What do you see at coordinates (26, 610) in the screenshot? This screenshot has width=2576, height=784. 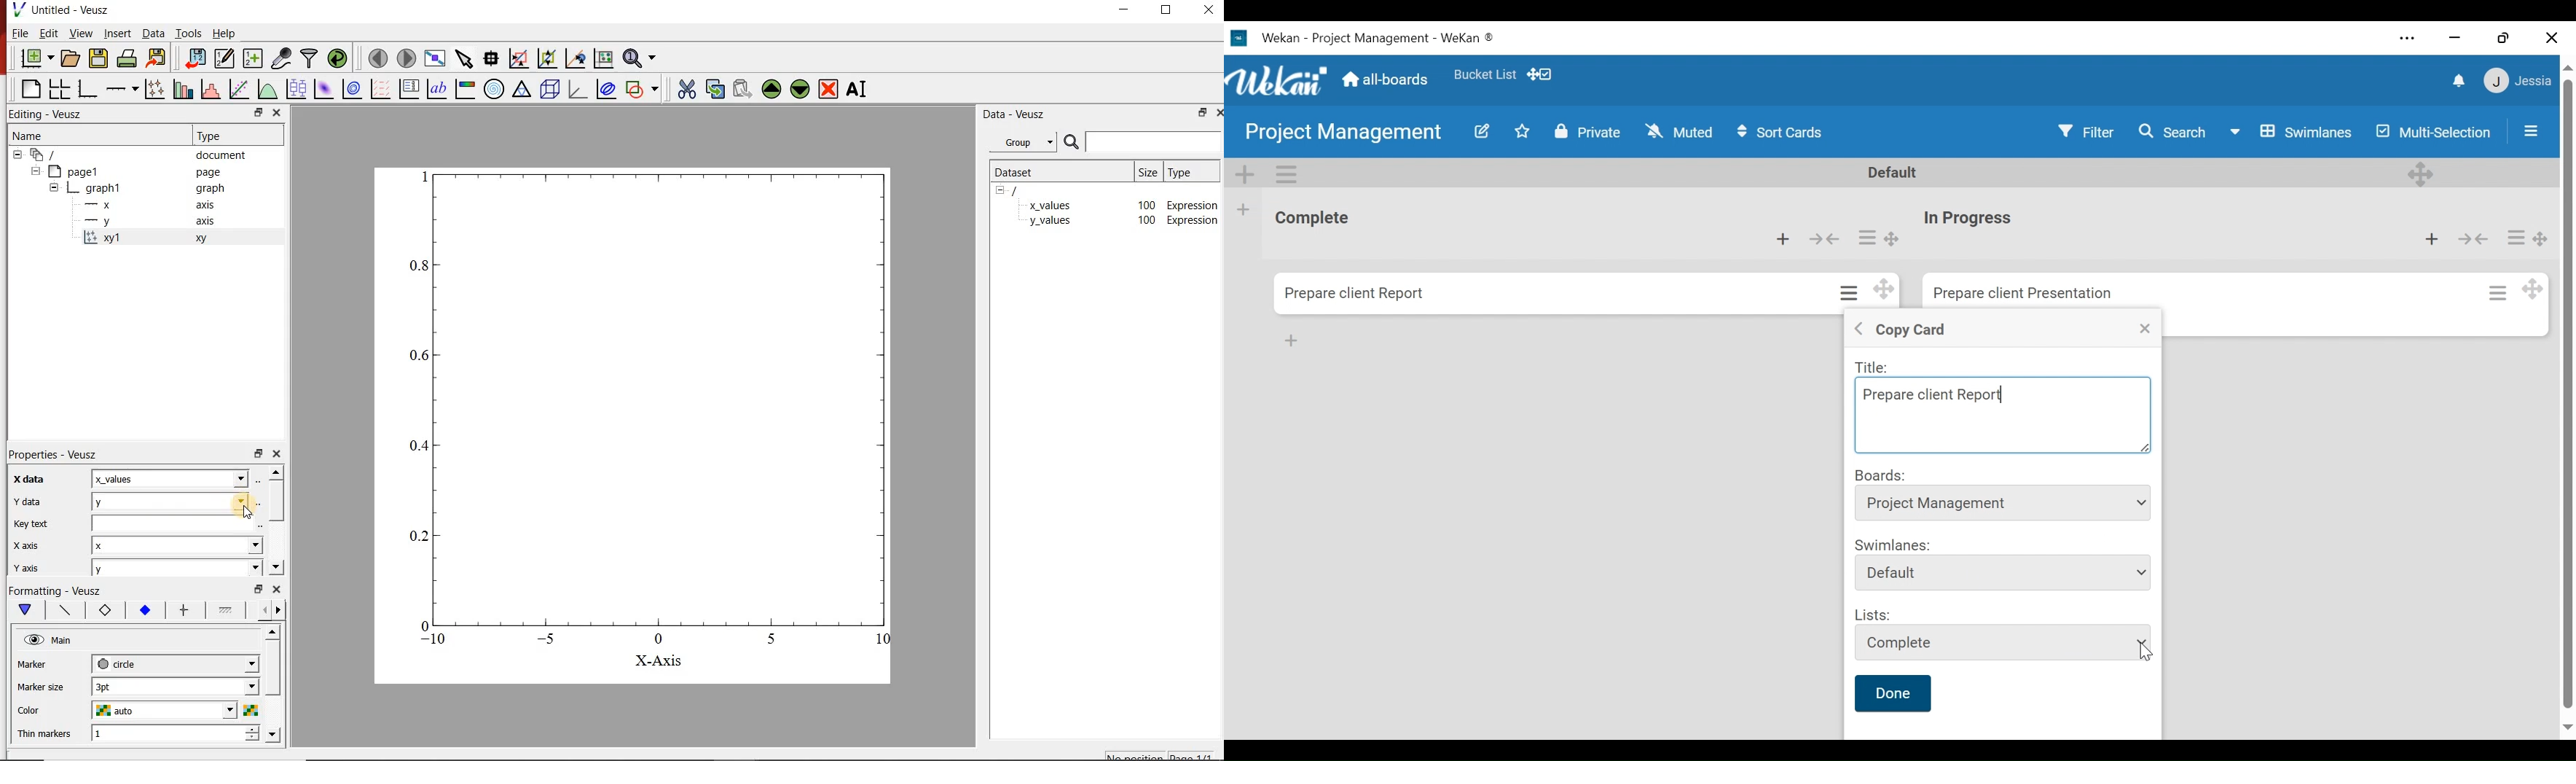 I see `main formatting` at bounding box center [26, 610].